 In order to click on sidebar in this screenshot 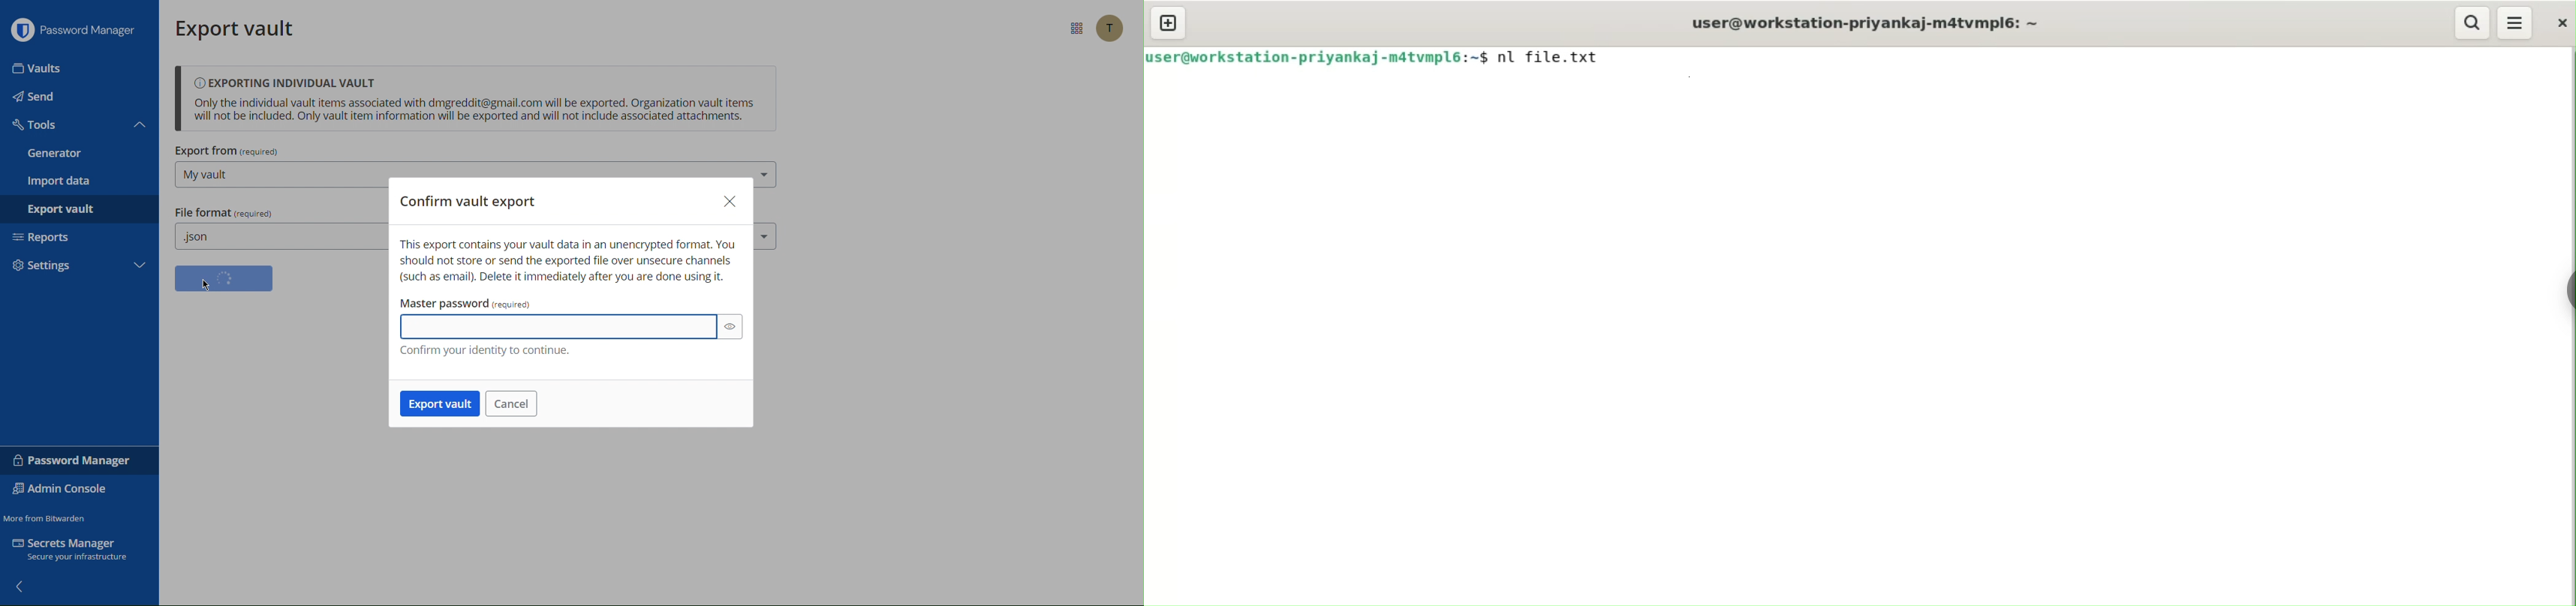, I will do `click(2572, 288)`.